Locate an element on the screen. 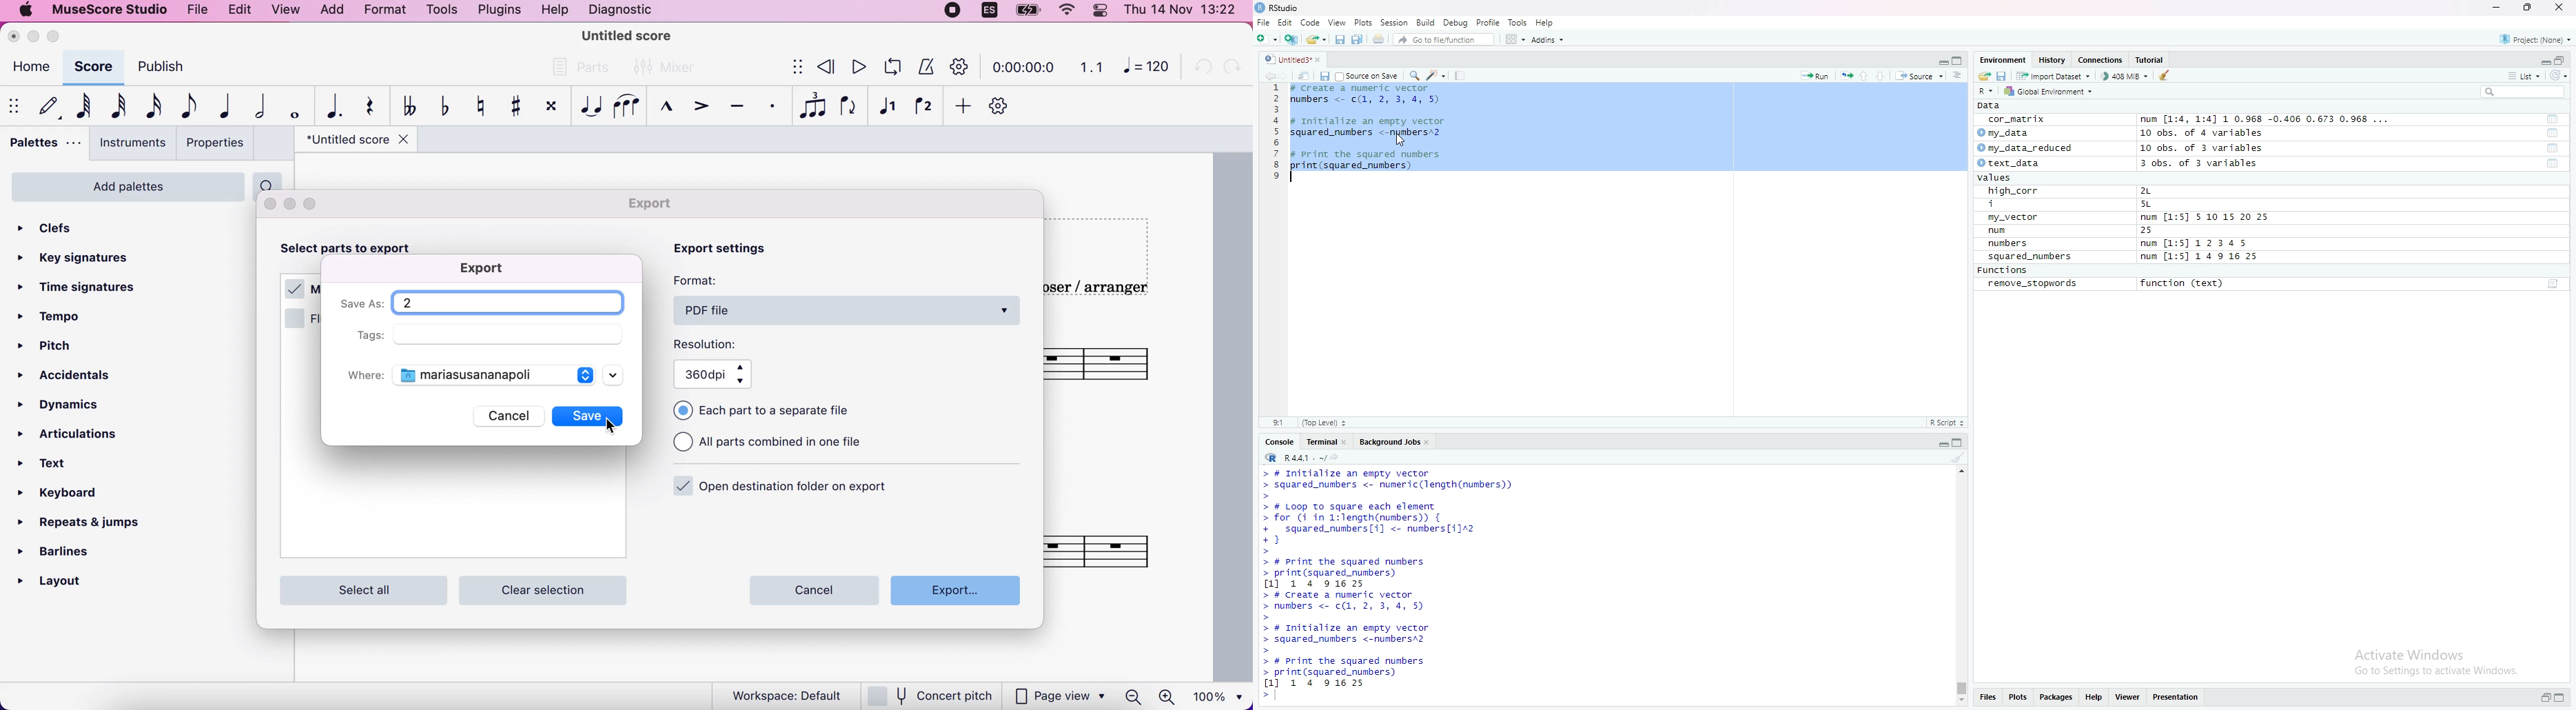 The width and height of the screenshot is (2576, 728). Load Workspace is located at coordinates (1984, 74).